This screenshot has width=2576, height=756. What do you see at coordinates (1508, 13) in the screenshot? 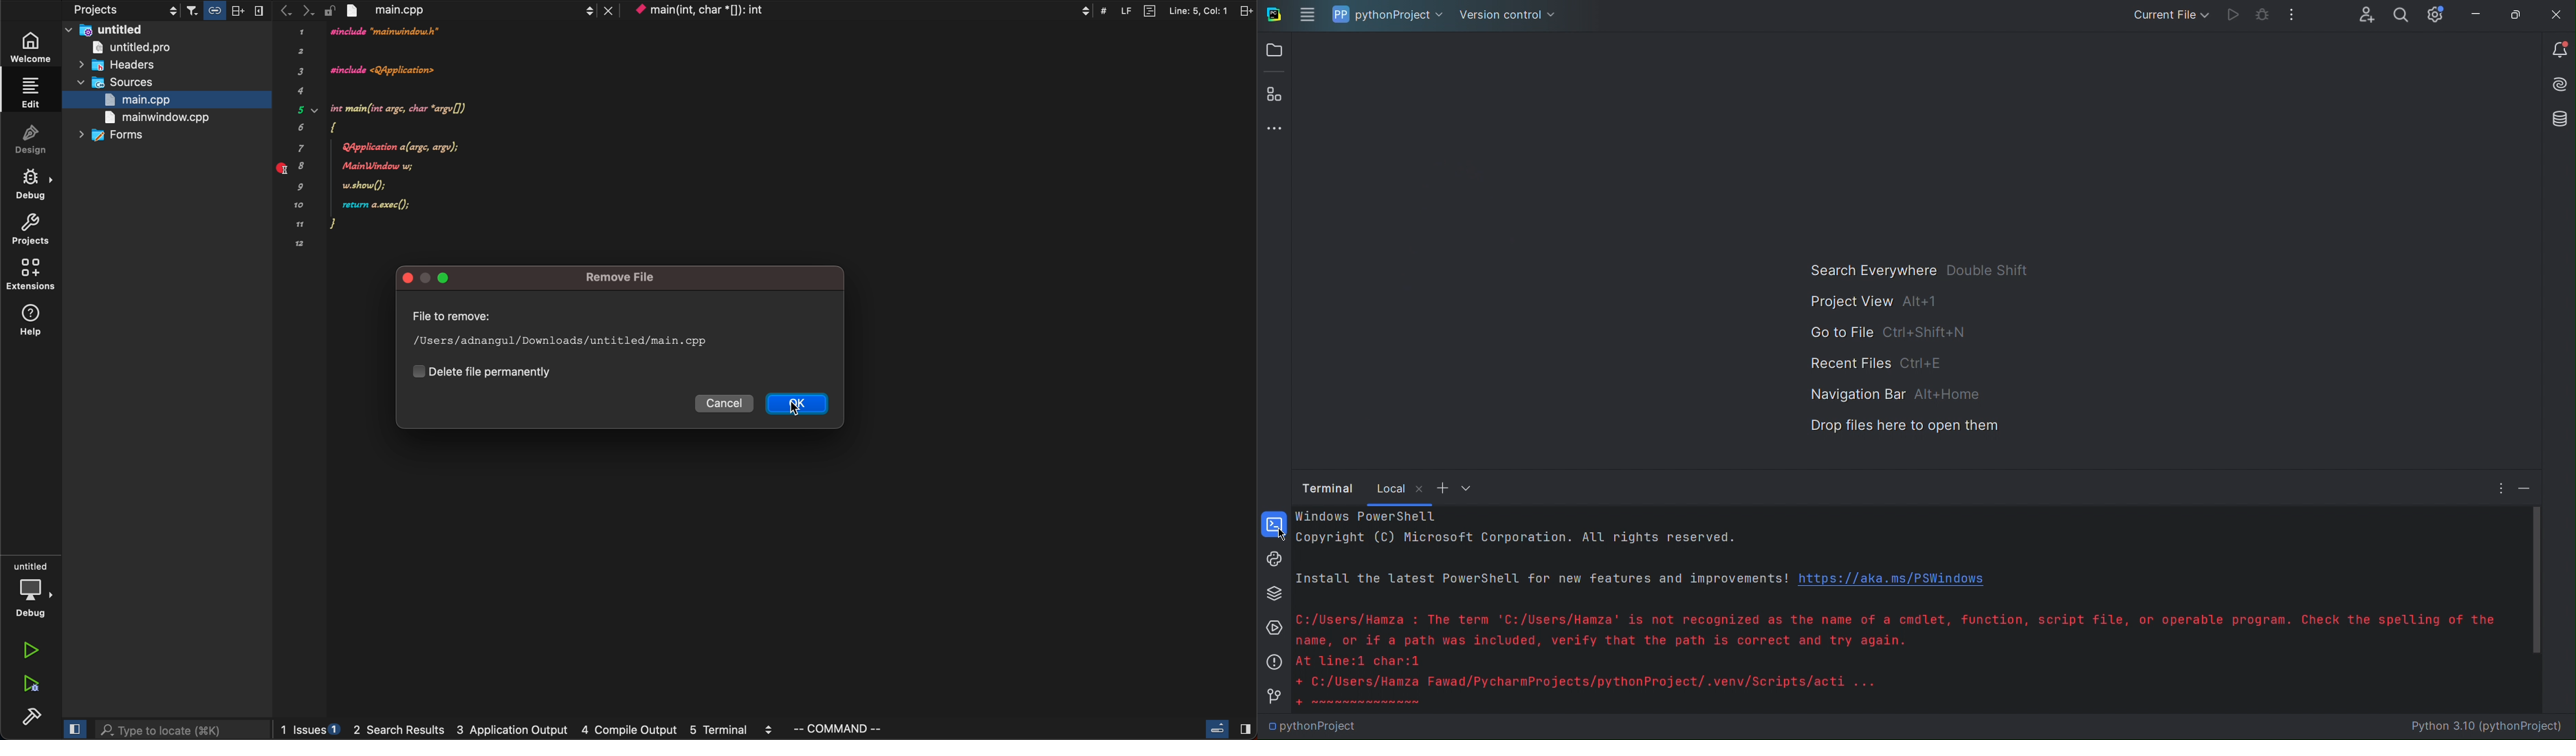
I see `Version Control` at bounding box center [1508, 13].